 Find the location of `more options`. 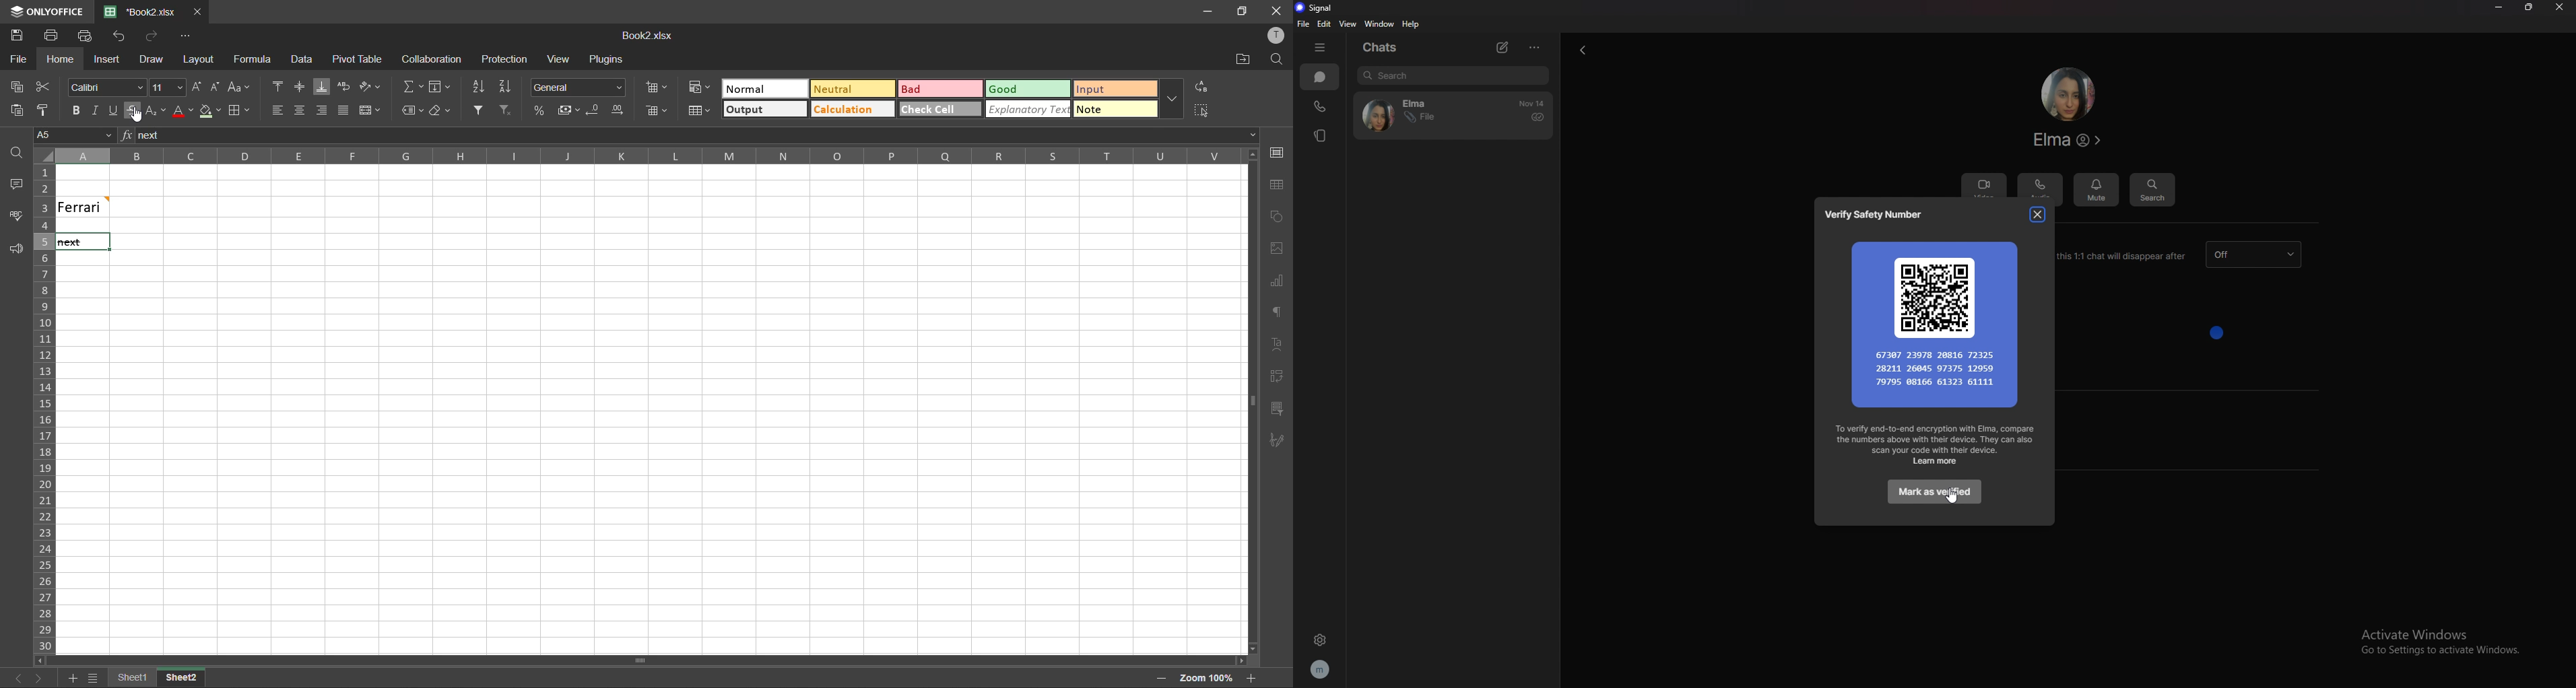

more options is located at coordinates (1174, 99).